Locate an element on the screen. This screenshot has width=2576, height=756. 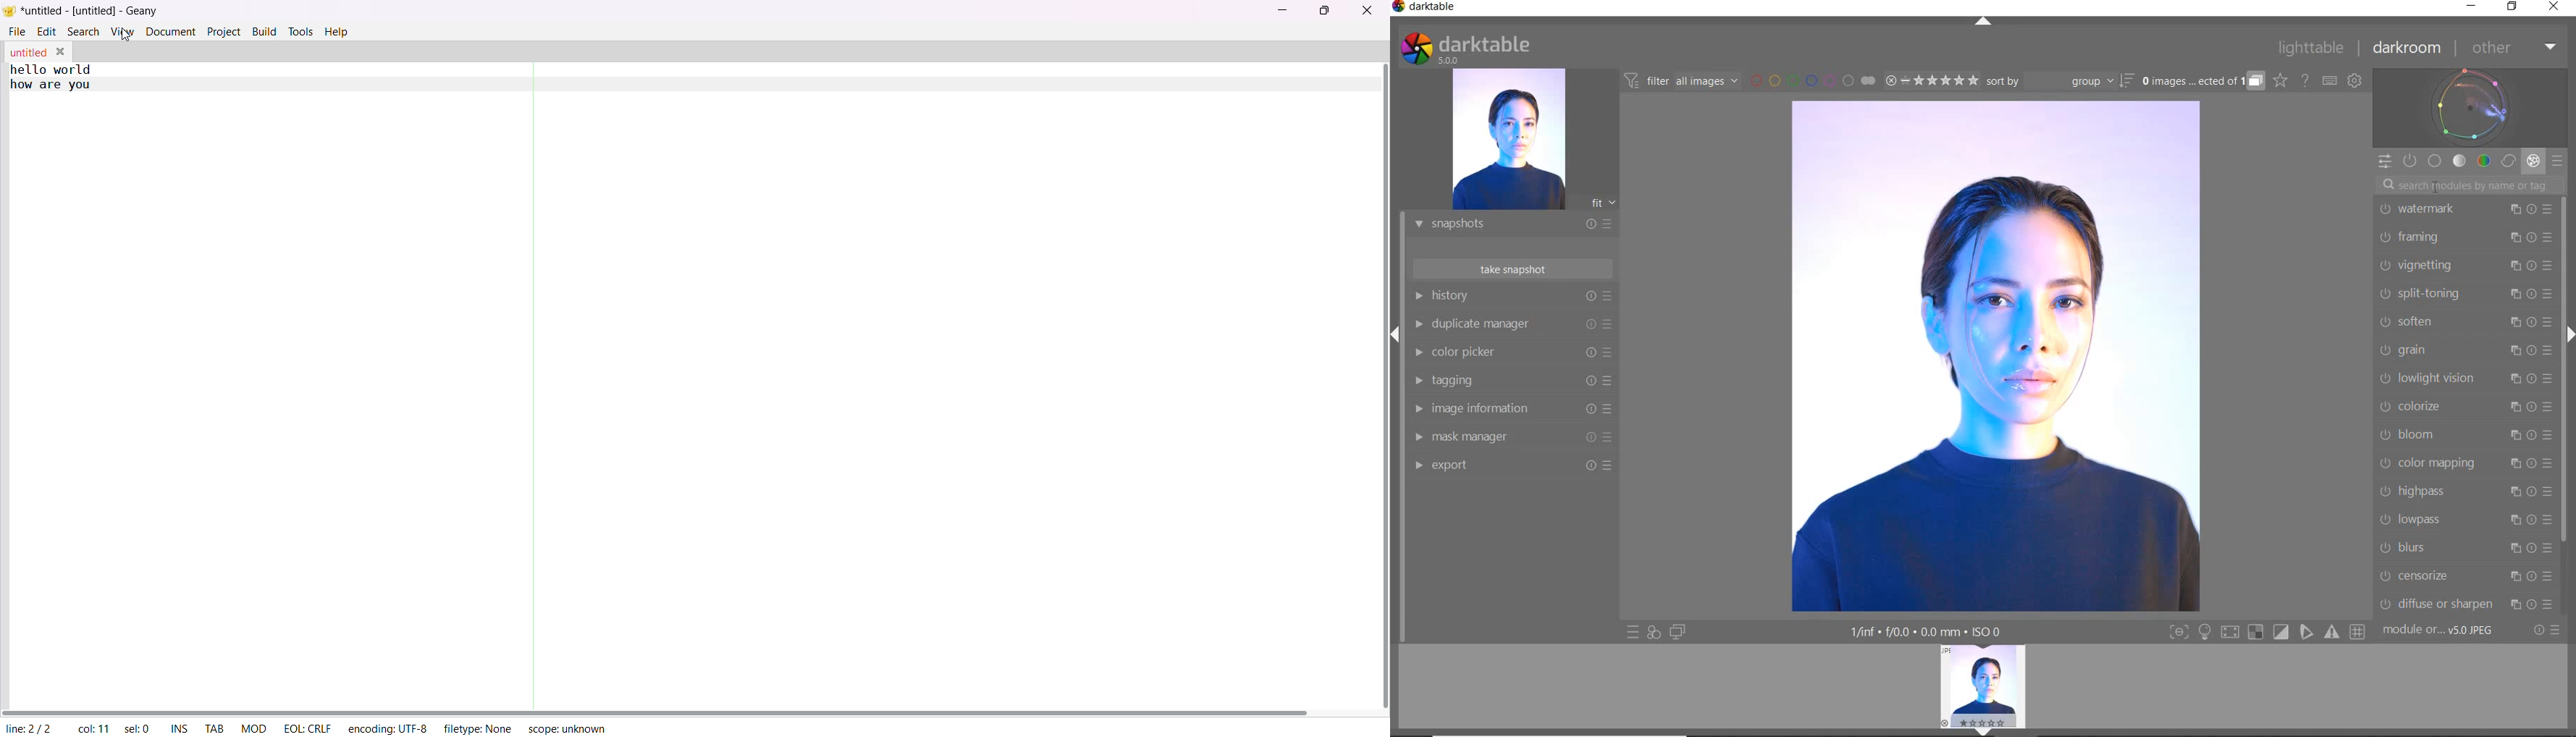
DUPLICATE MANAGER is located at coordinates (1512, 324).